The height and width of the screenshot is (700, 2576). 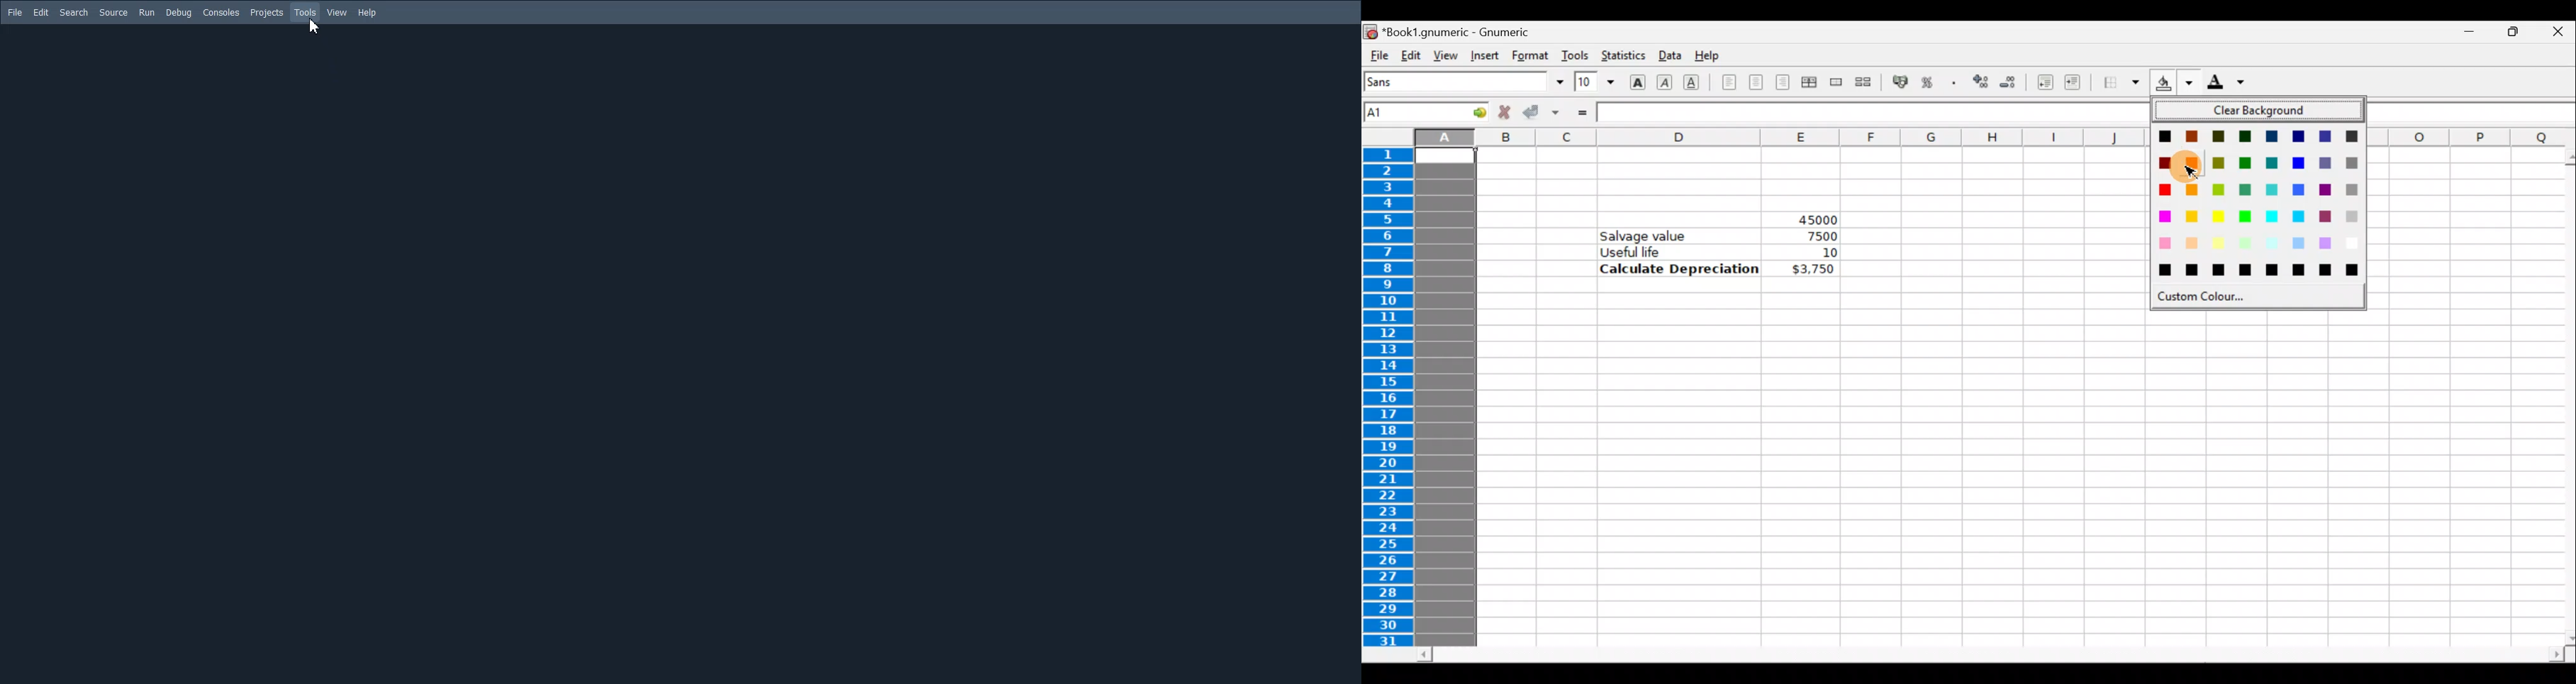 What do you see at coordinates (1980, 82) in the screenshot?
I see `Increase the number of decimals` at bounding box center [1980, 82].